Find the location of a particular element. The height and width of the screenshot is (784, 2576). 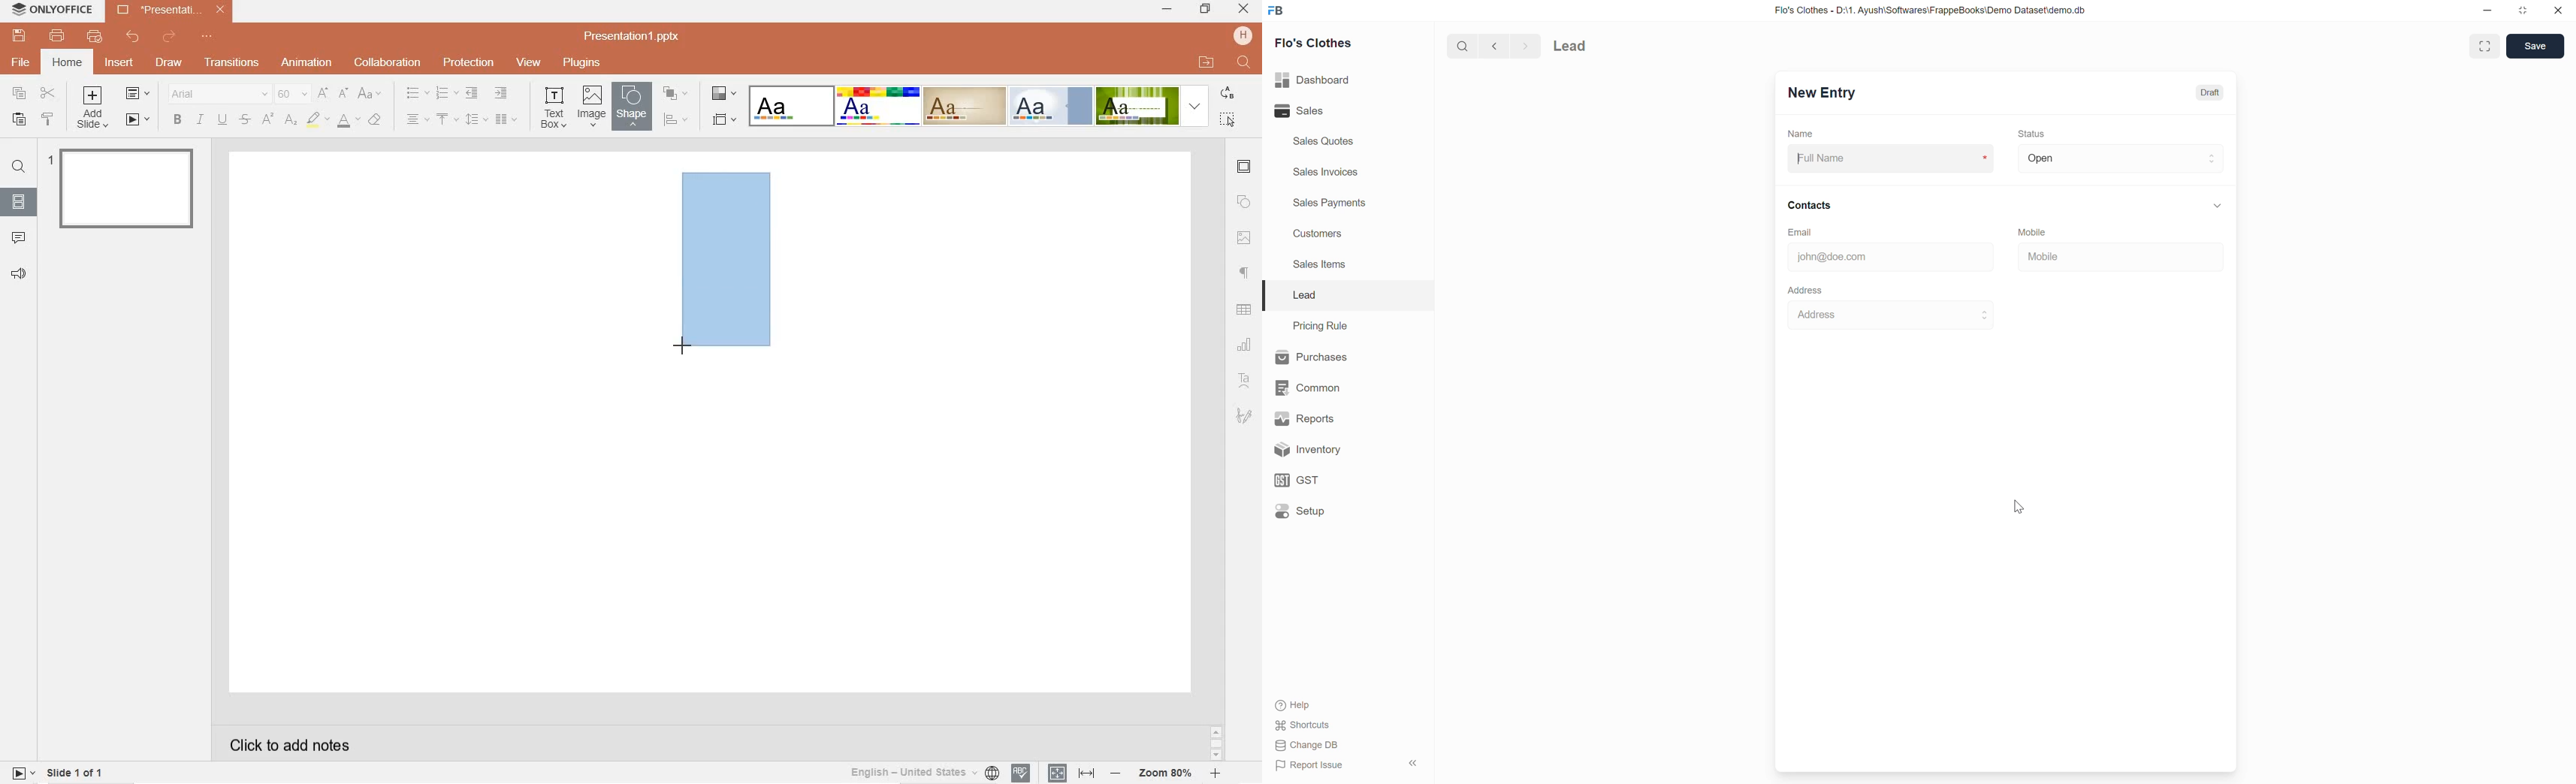

Dashboard is located at coordinates (1312, 81).